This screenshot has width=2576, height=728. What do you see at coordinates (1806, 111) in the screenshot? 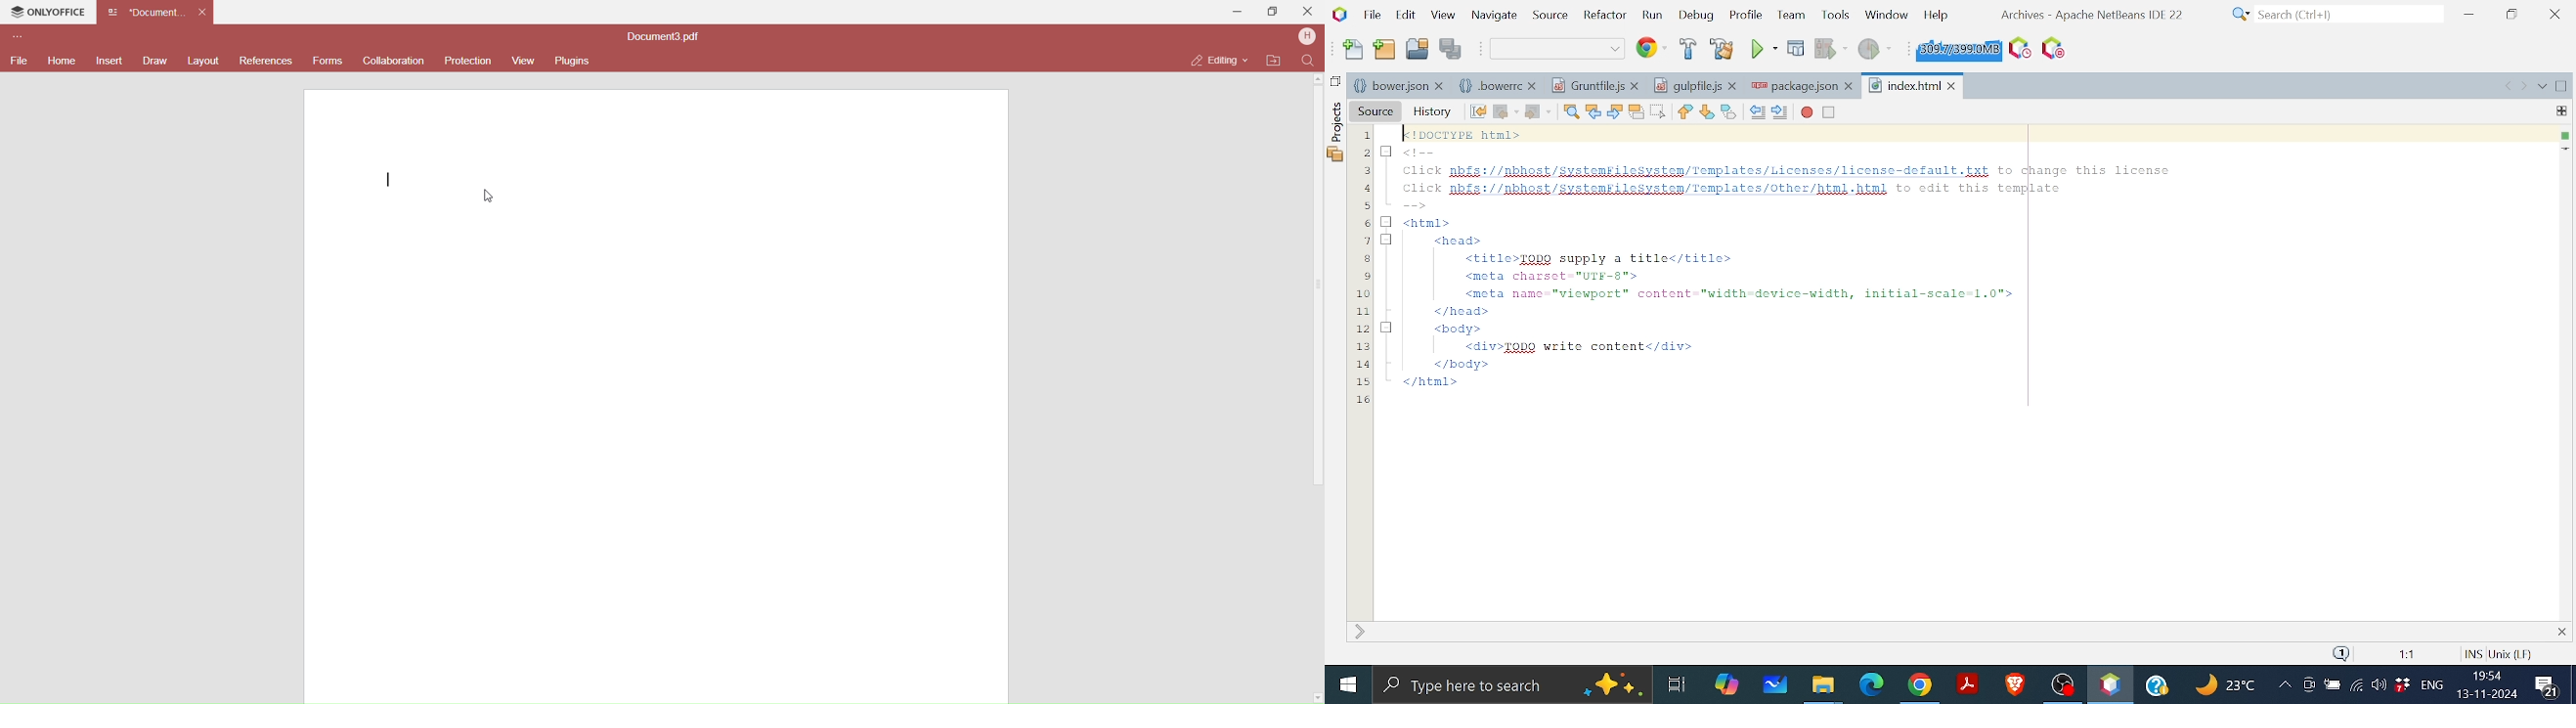
I see `Start macro recording` at bounding box center [1806, 111].